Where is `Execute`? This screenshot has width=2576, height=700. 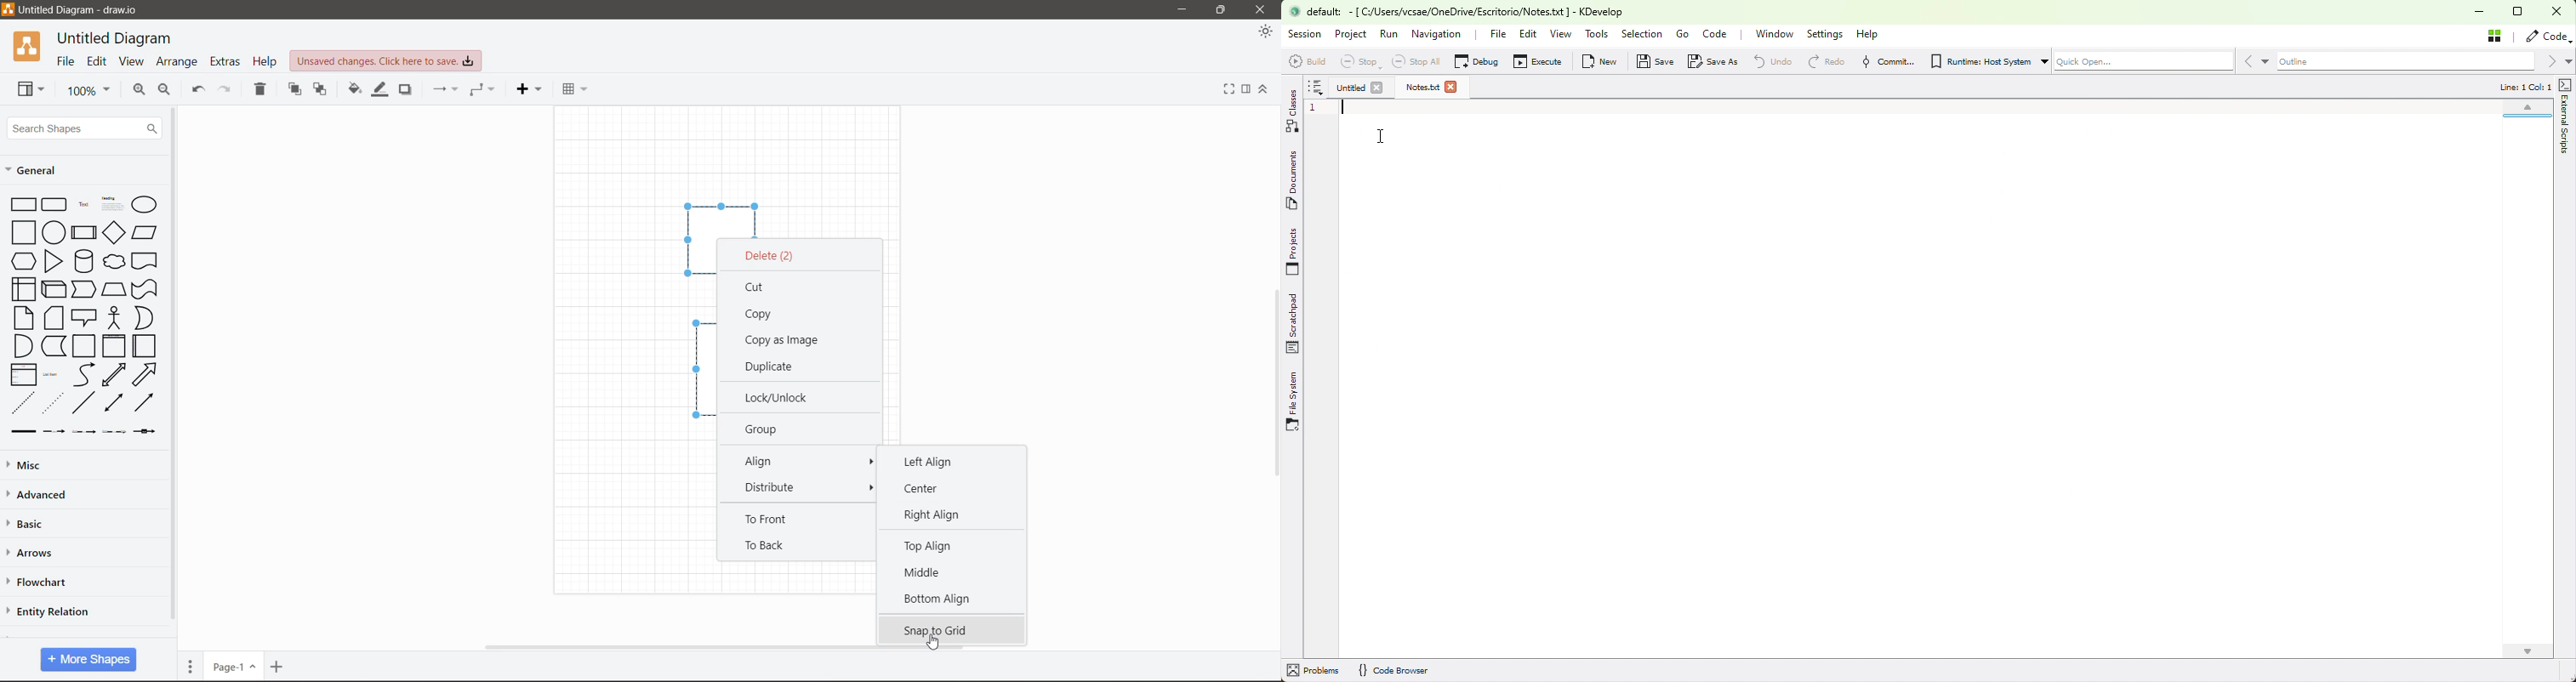
Execute is located at coordinates (1544, 62).